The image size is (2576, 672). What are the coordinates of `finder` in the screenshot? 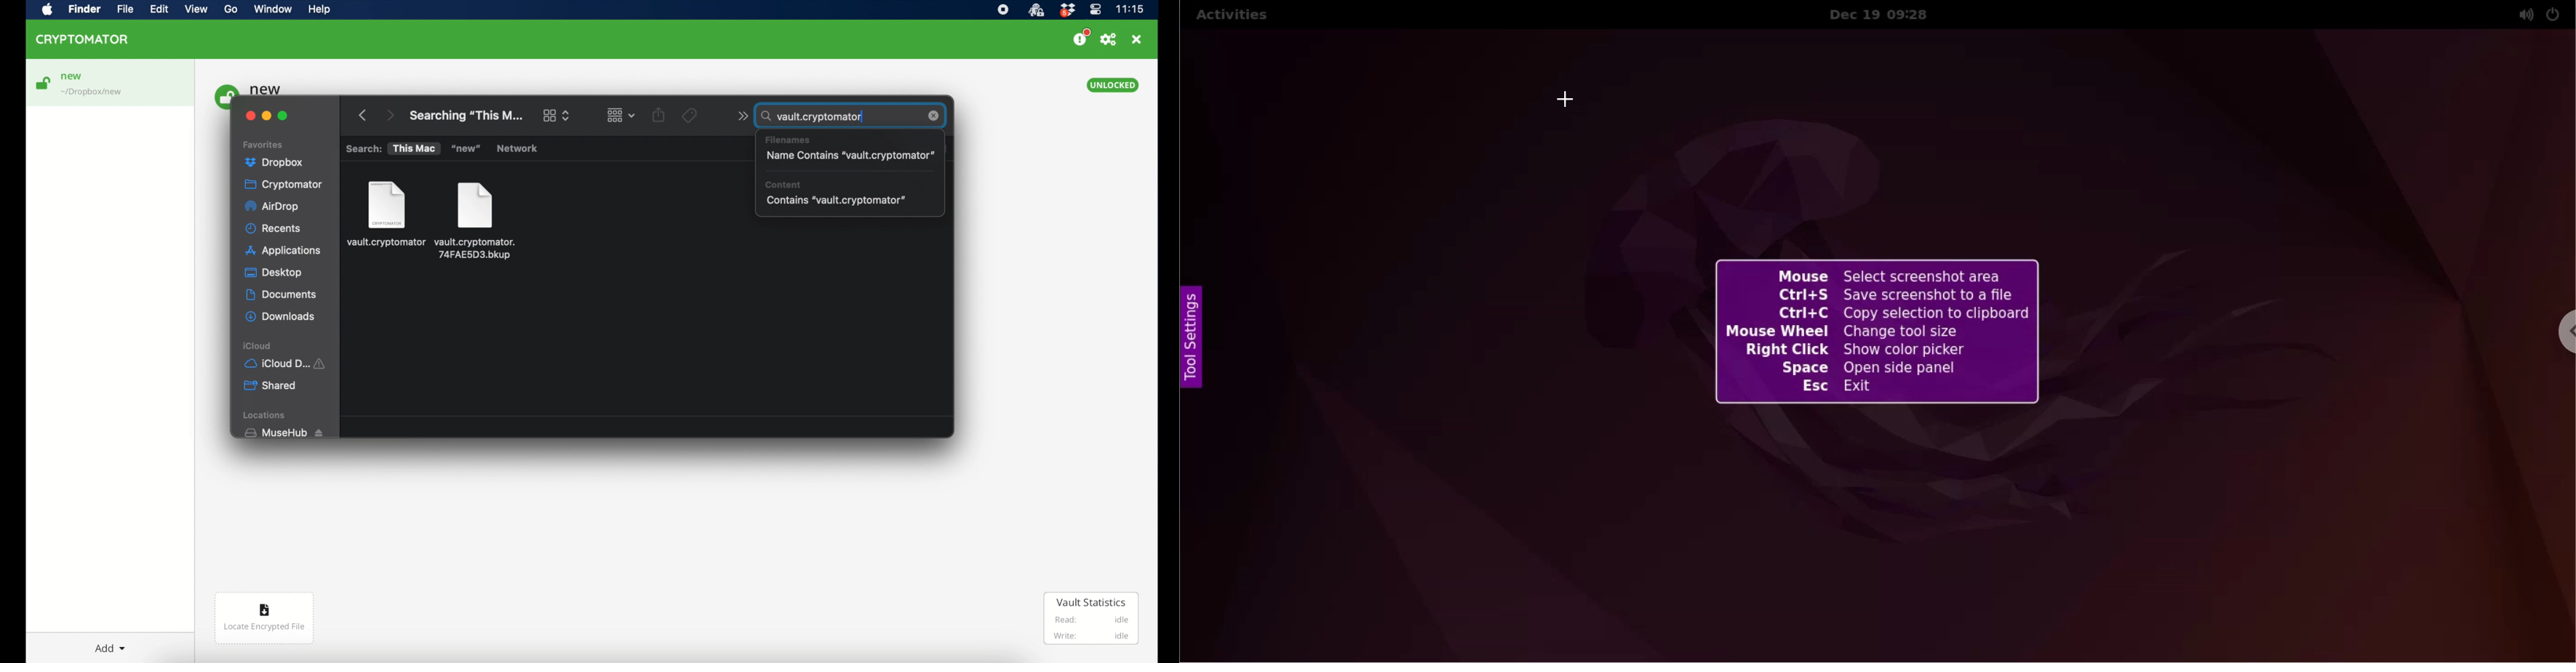 It's located at (84, 9).